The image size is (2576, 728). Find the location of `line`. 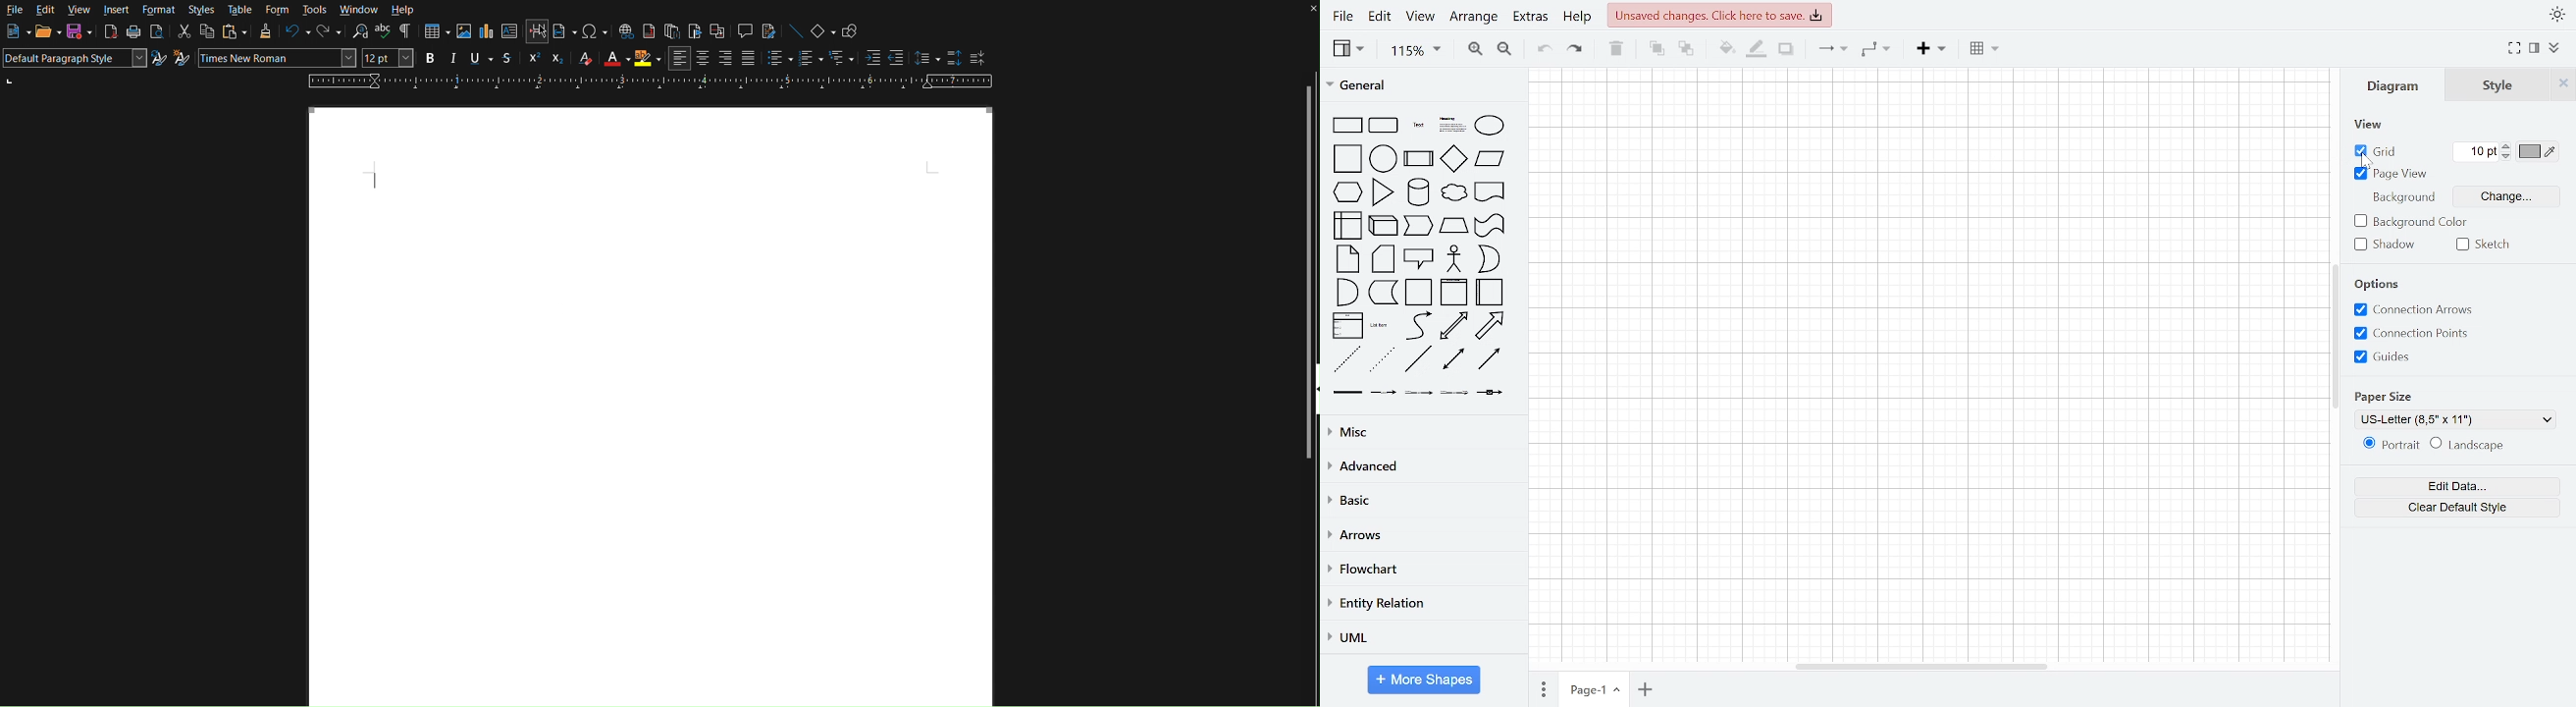

line is located at coordinates (1418, 360).